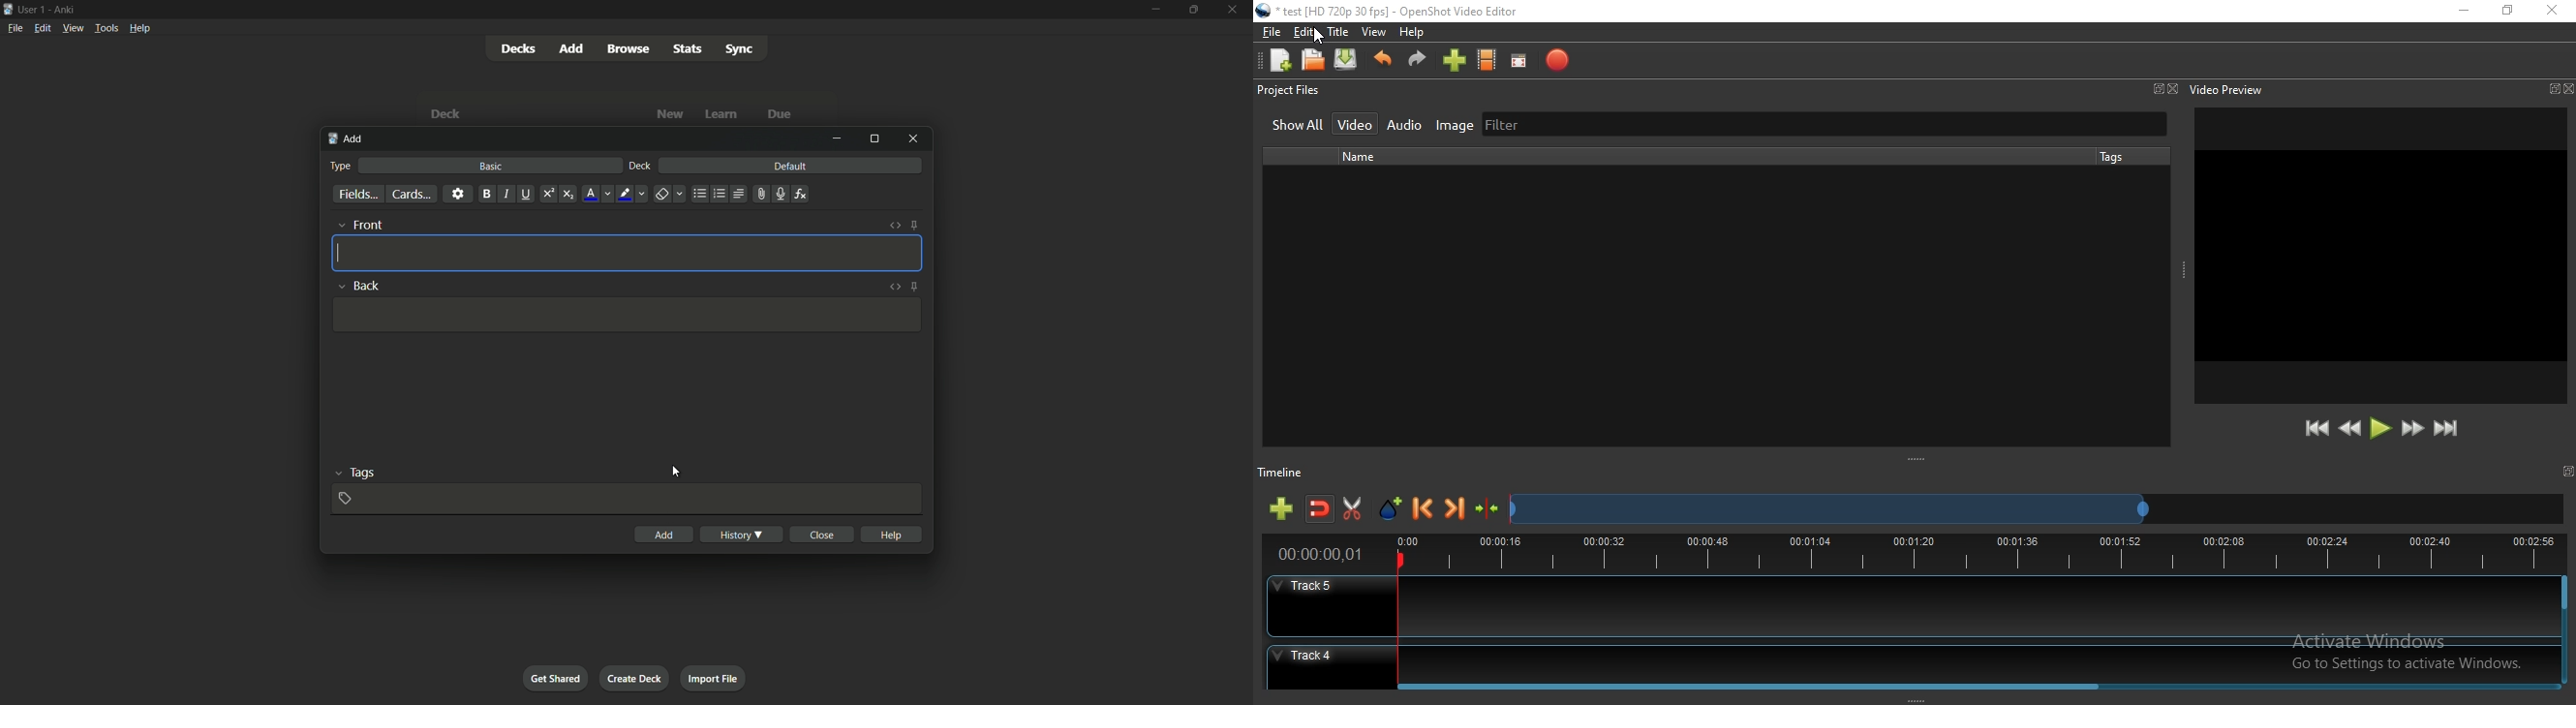 This screenshot has height=728, width=2576. I want to click on tags, so click(356, 471).